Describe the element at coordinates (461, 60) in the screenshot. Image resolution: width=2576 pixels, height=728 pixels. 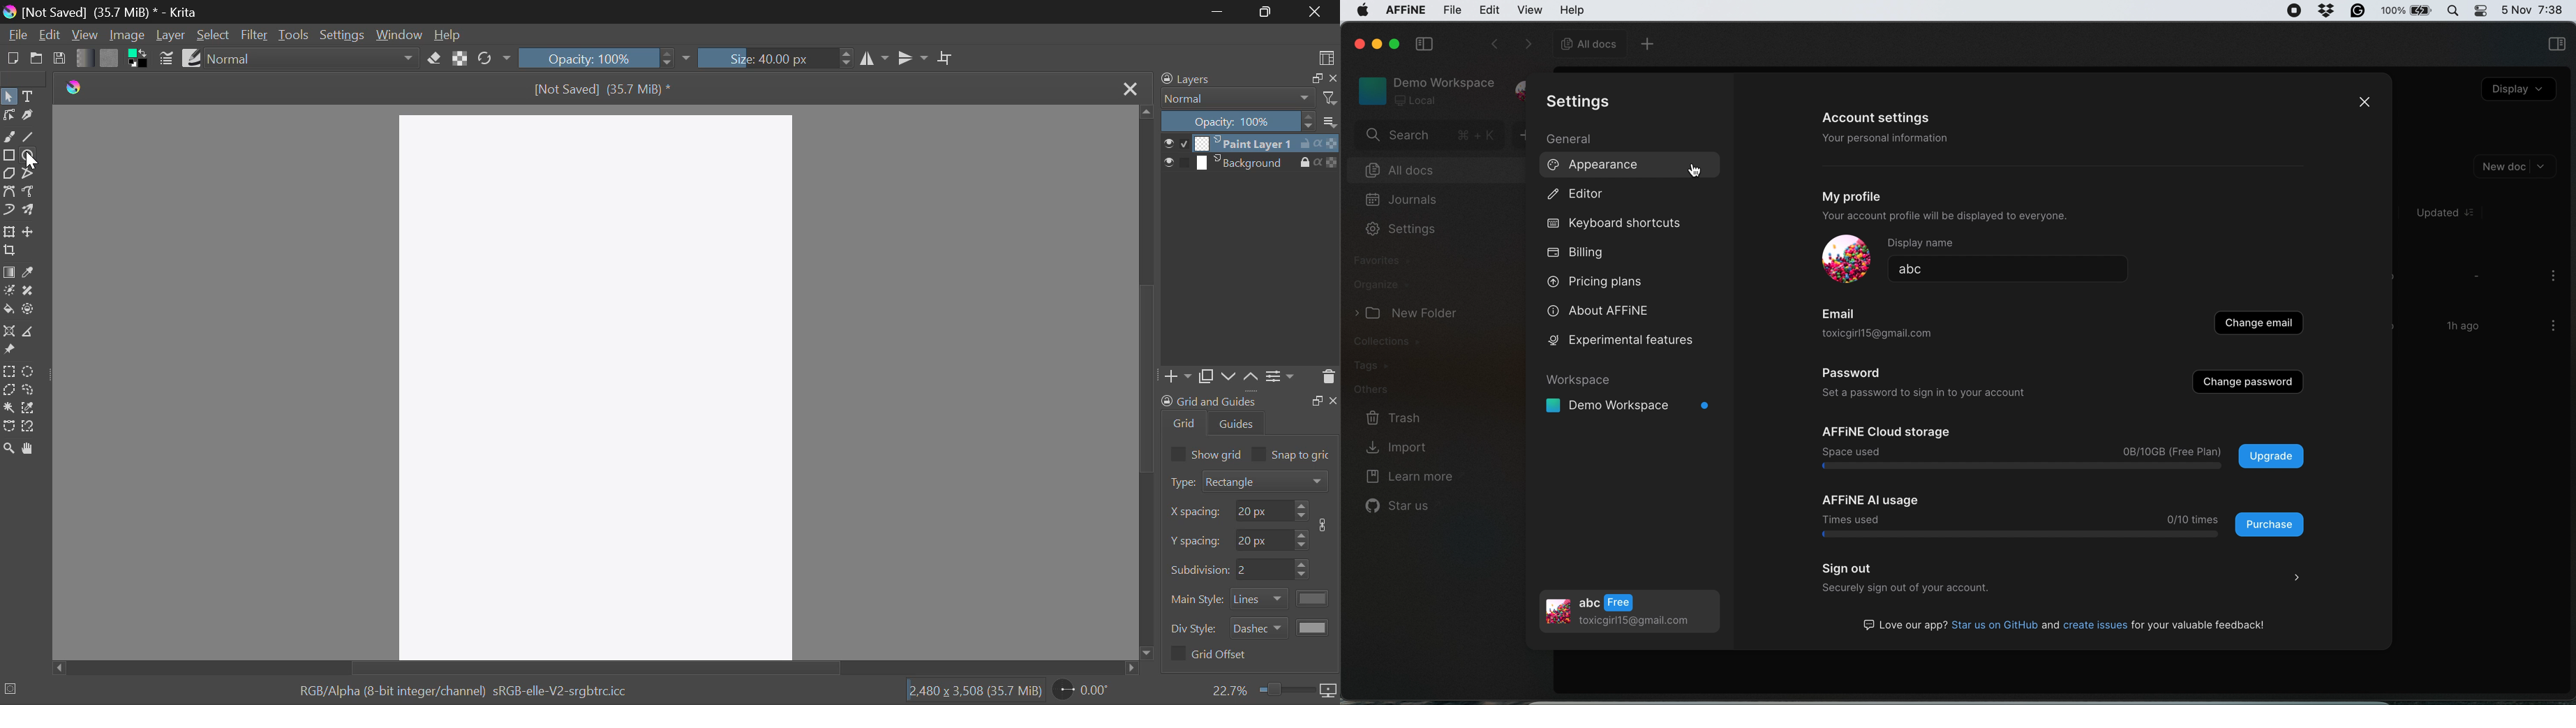
I see `Lock Alpha` at that location.